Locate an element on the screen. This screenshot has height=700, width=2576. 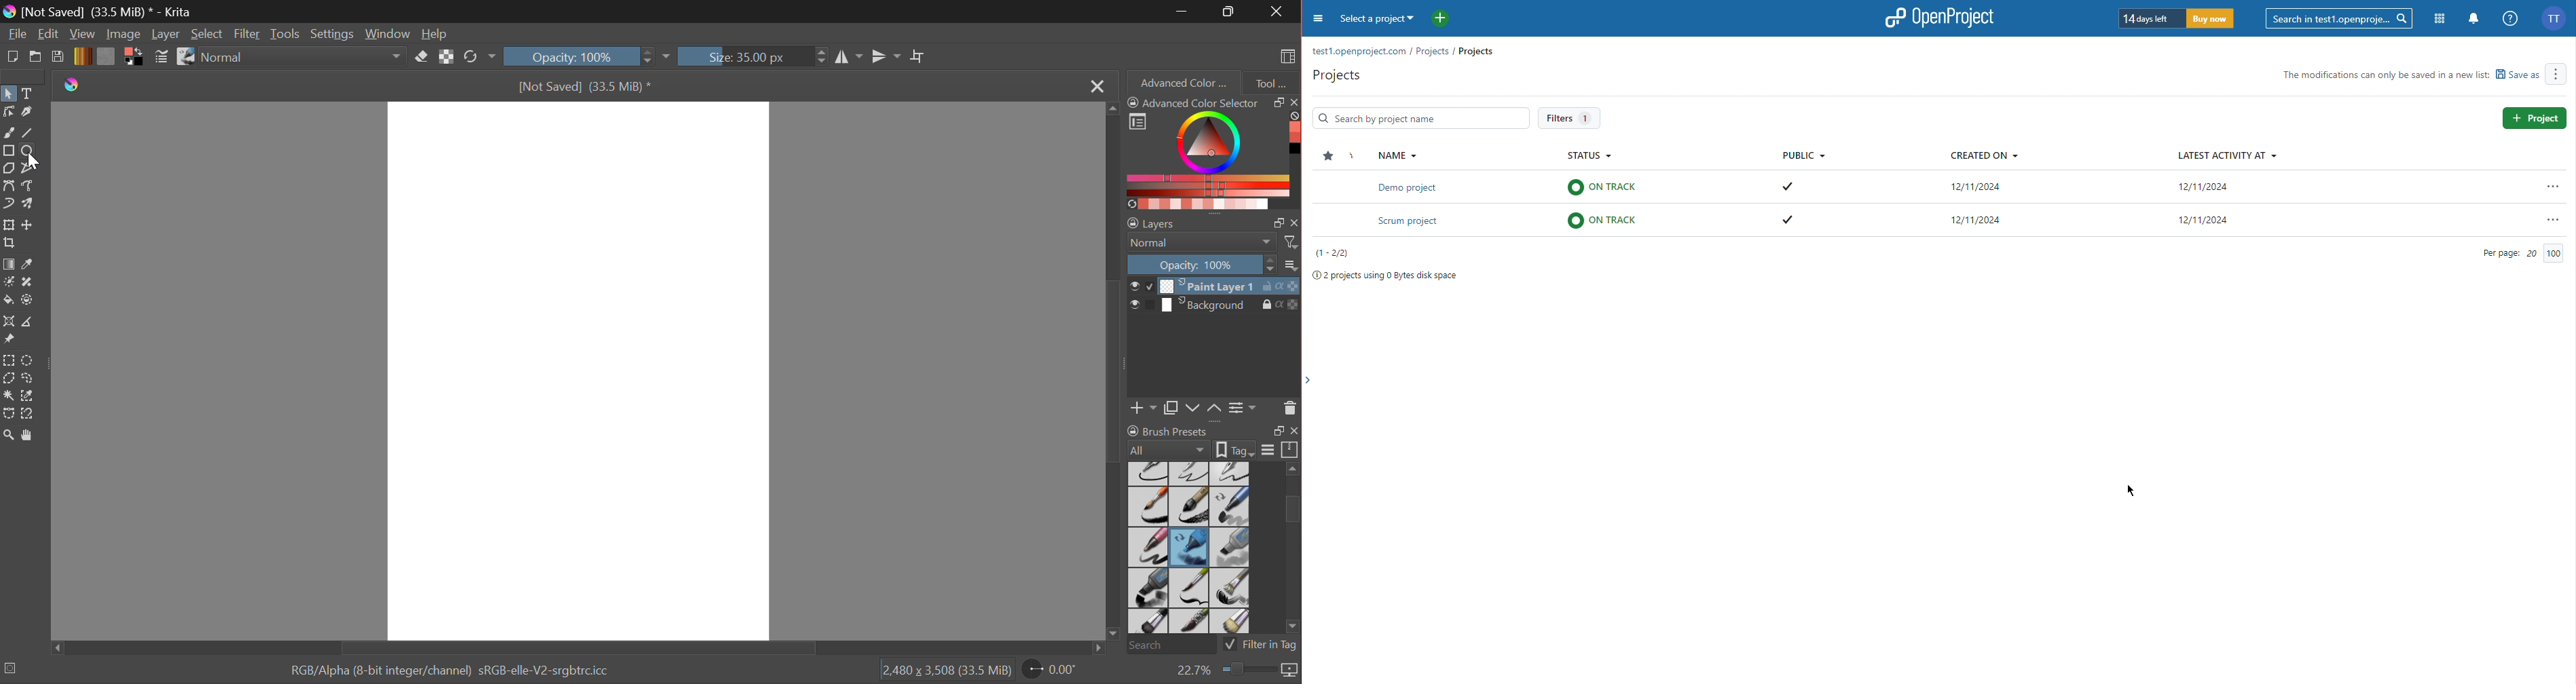
Save is located at coordinates (58, 58).